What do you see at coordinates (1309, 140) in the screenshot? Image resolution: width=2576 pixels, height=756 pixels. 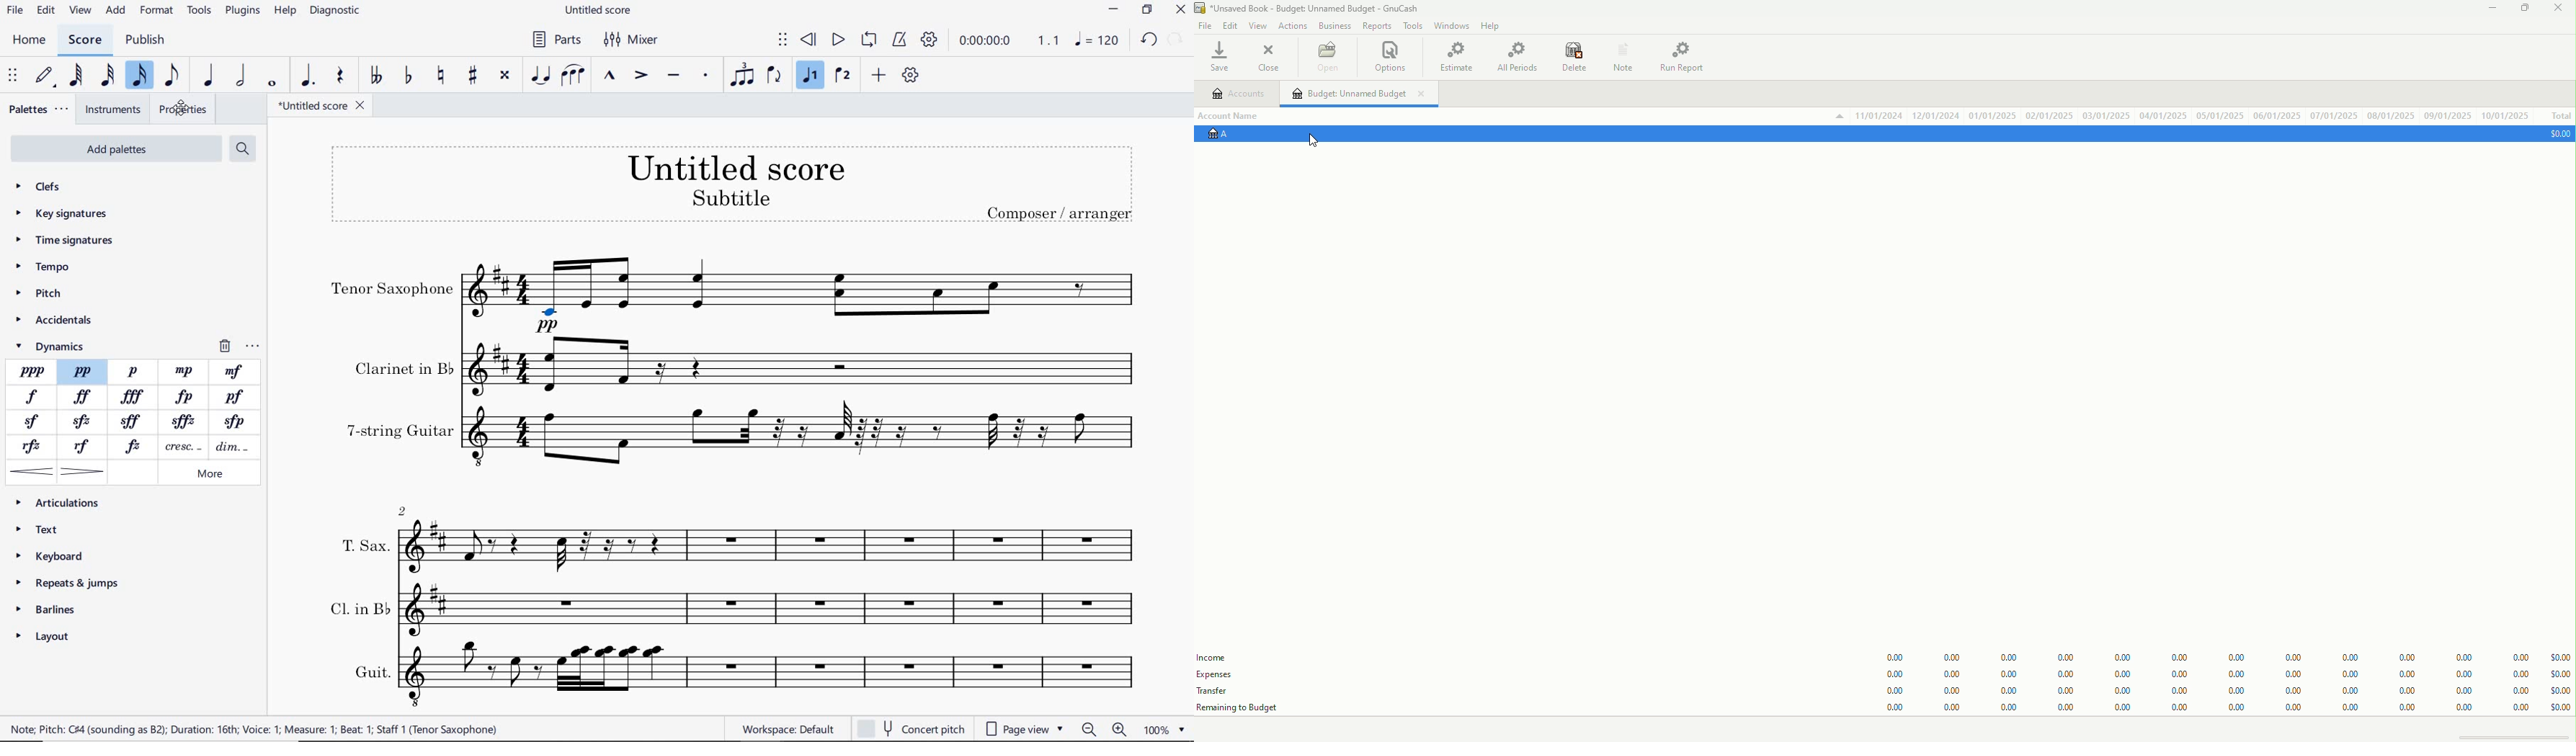 I see `Cursor` at bounding box center [1309, 140].